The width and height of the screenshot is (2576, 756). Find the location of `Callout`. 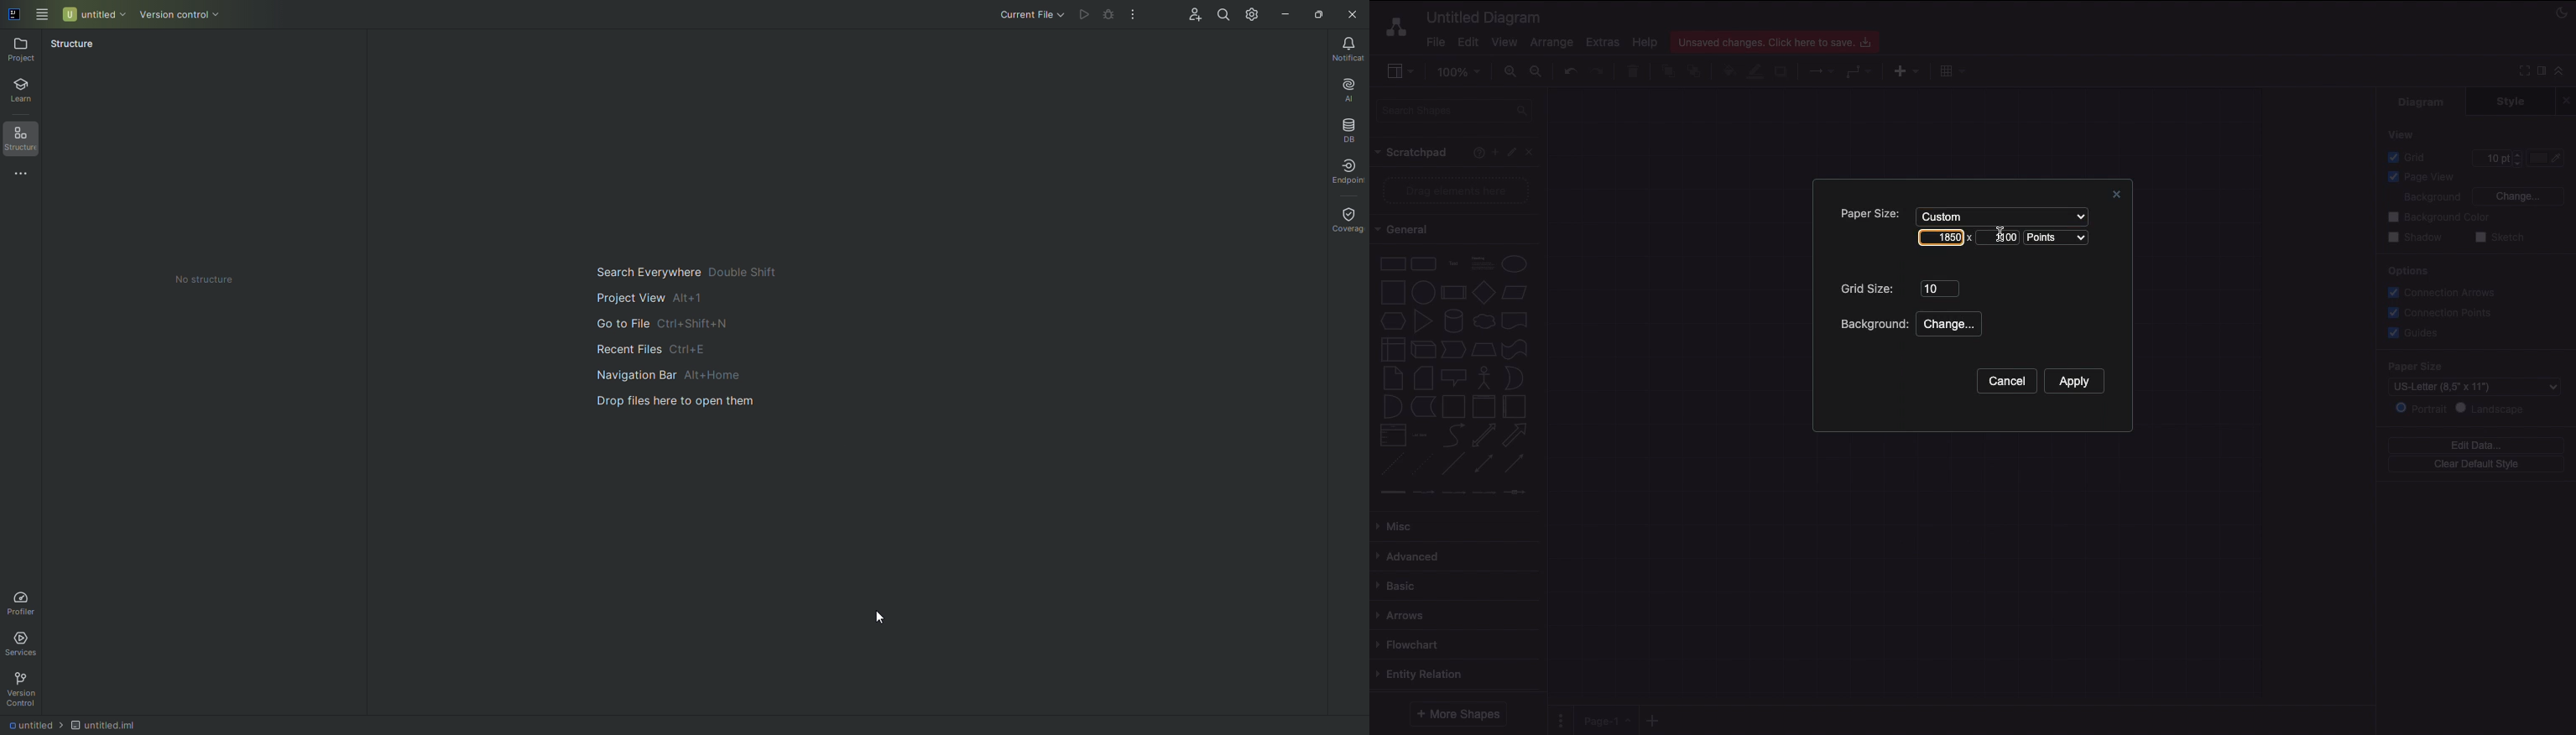

Callout is located at coordinates (1455, 378).